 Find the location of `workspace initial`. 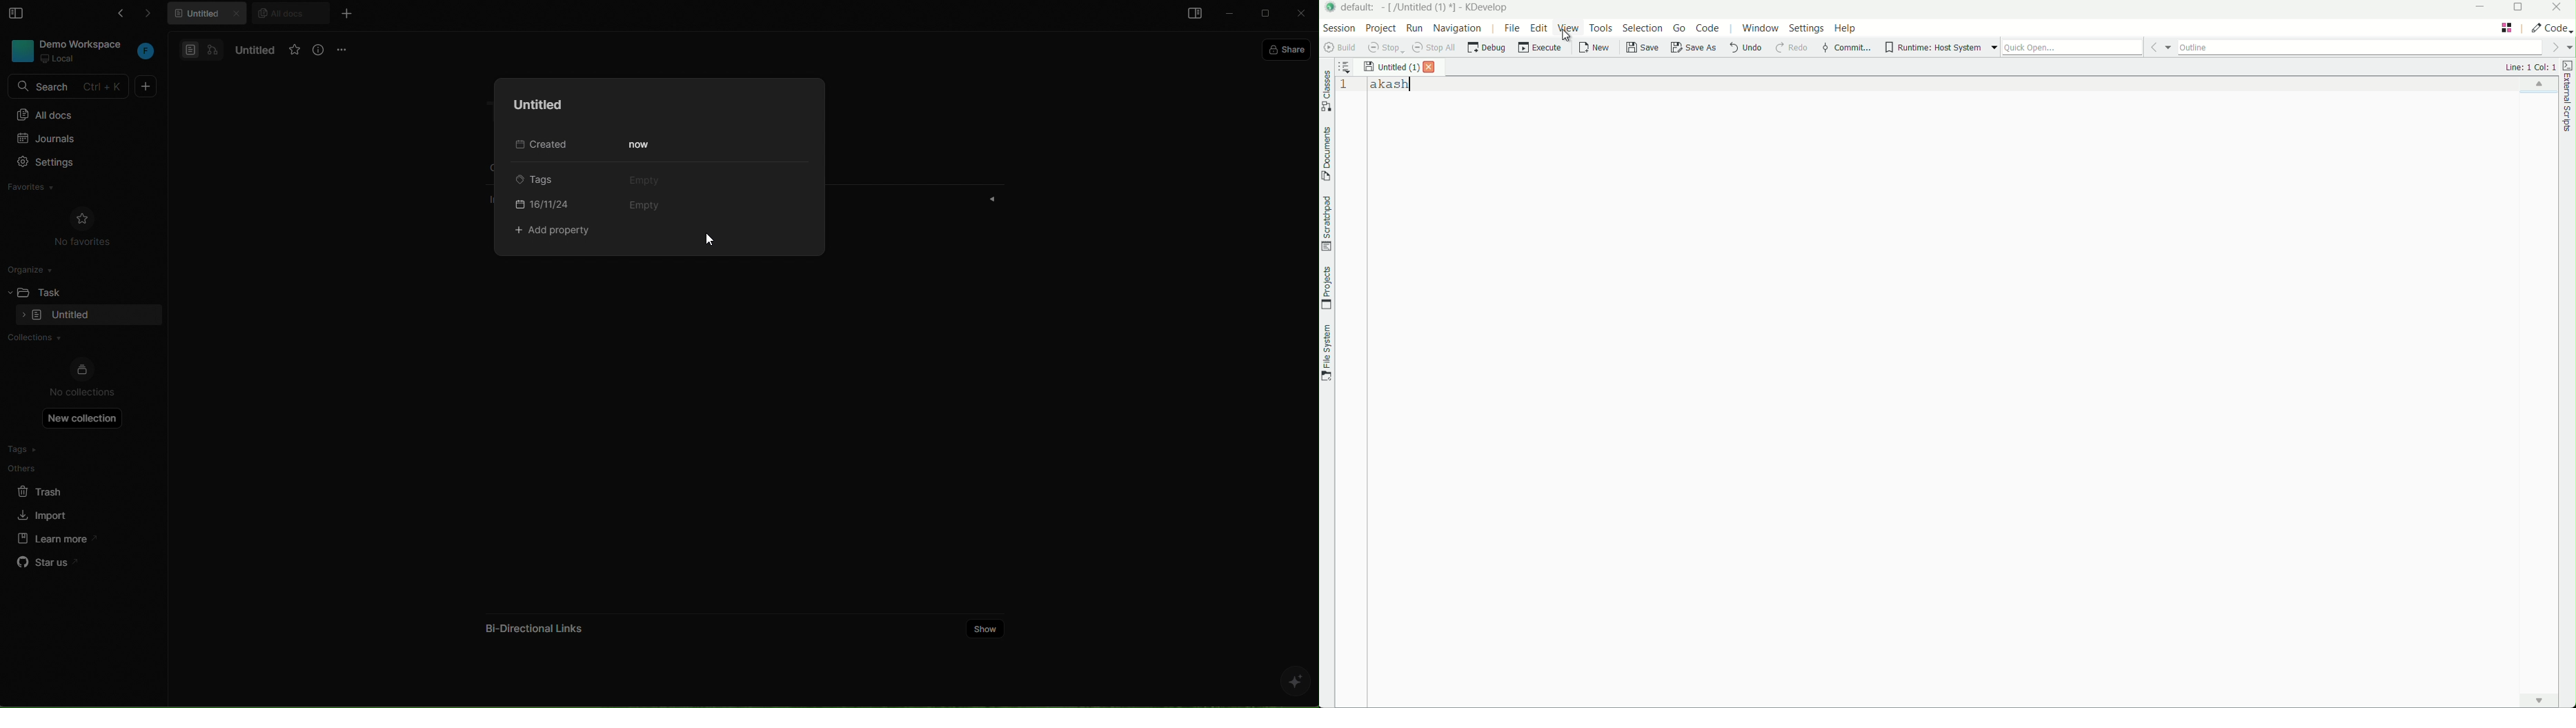

workspace initial is located at coordinates (146, 52).